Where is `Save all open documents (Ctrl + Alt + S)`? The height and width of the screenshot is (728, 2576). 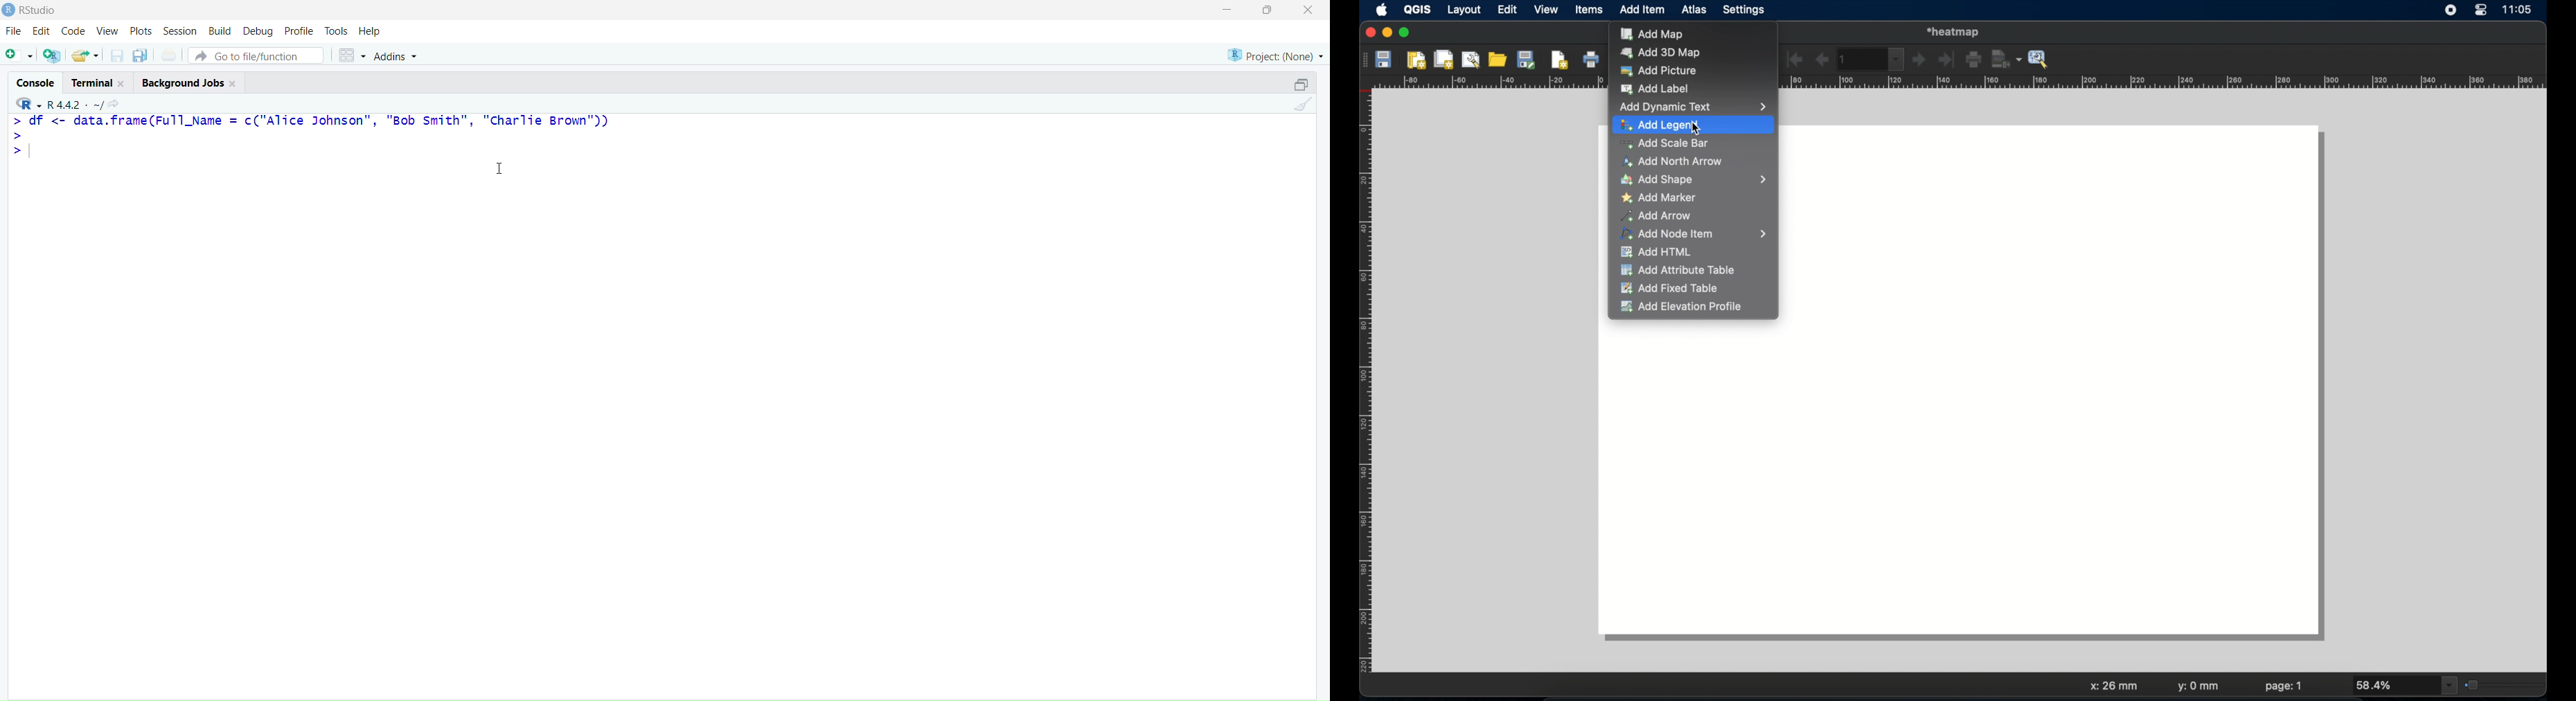
Save all open documents (Ctrl + Alt + S) is located at coordinates (140, 55).